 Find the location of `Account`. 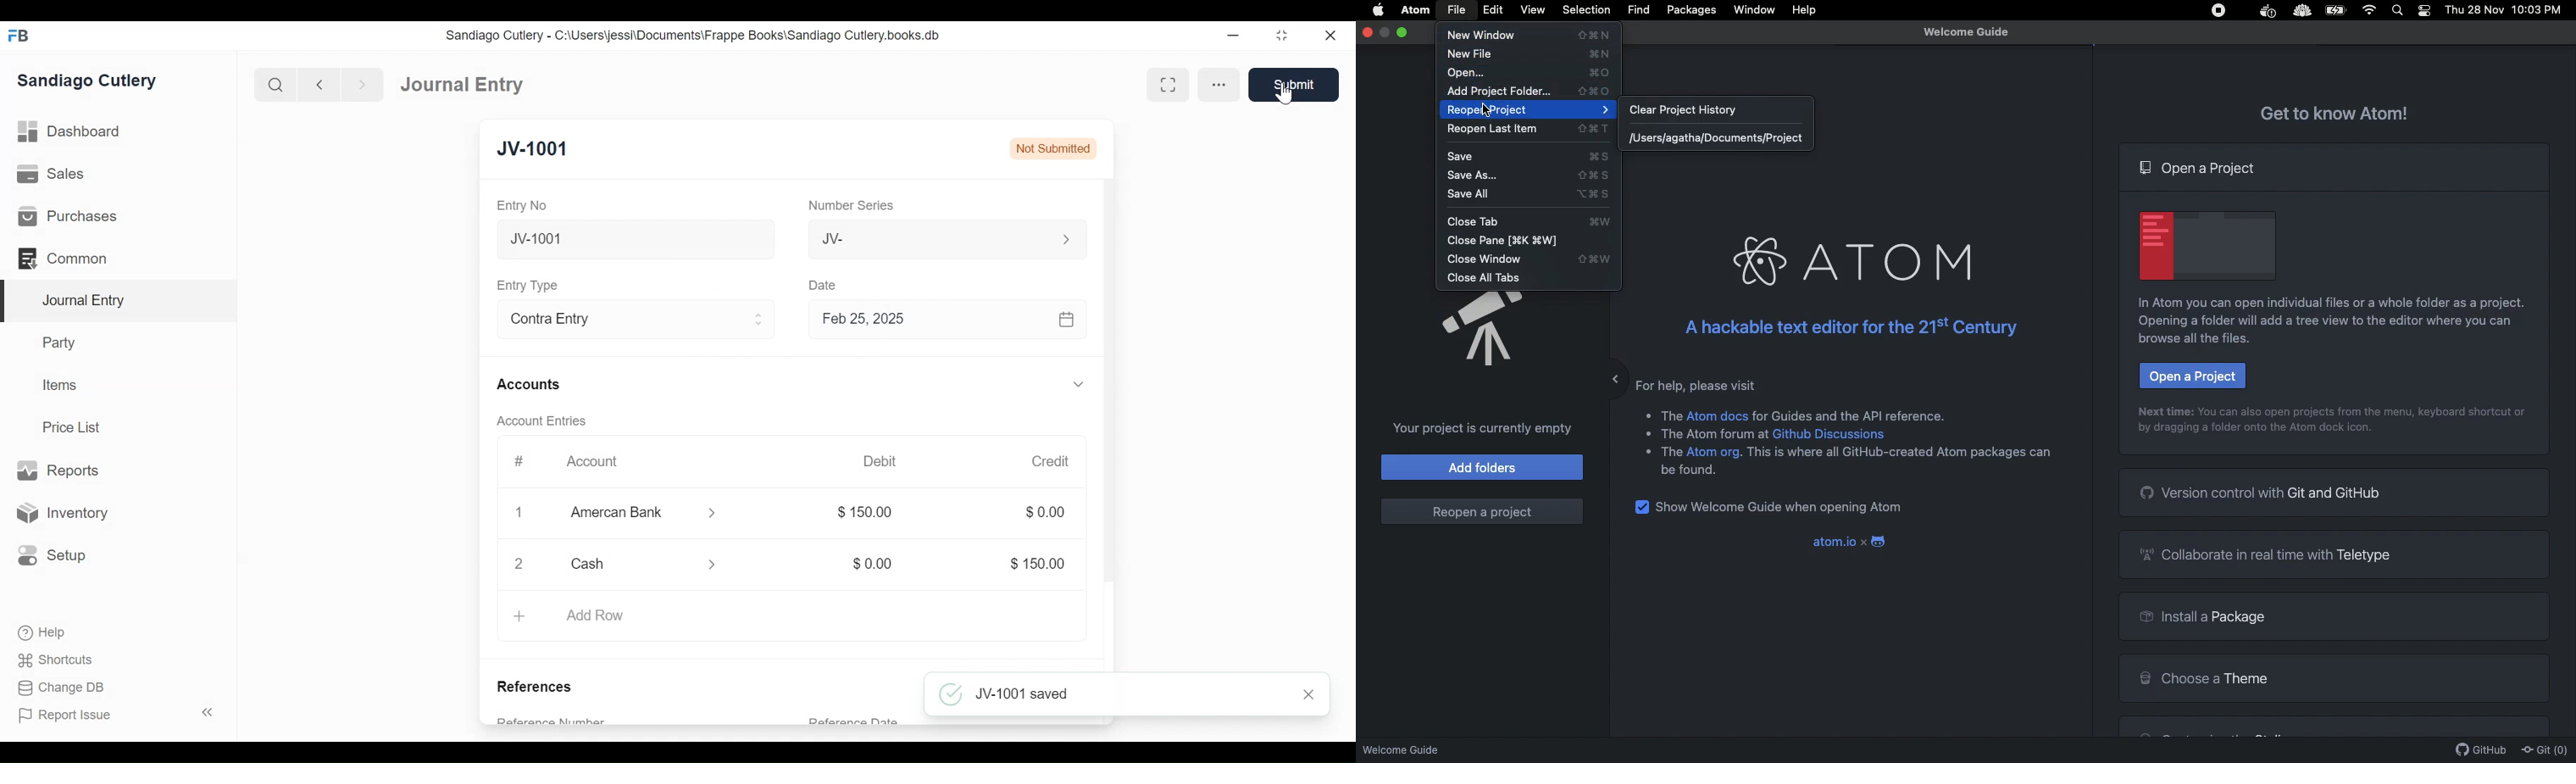

Account is located at coordinates (602, 466).